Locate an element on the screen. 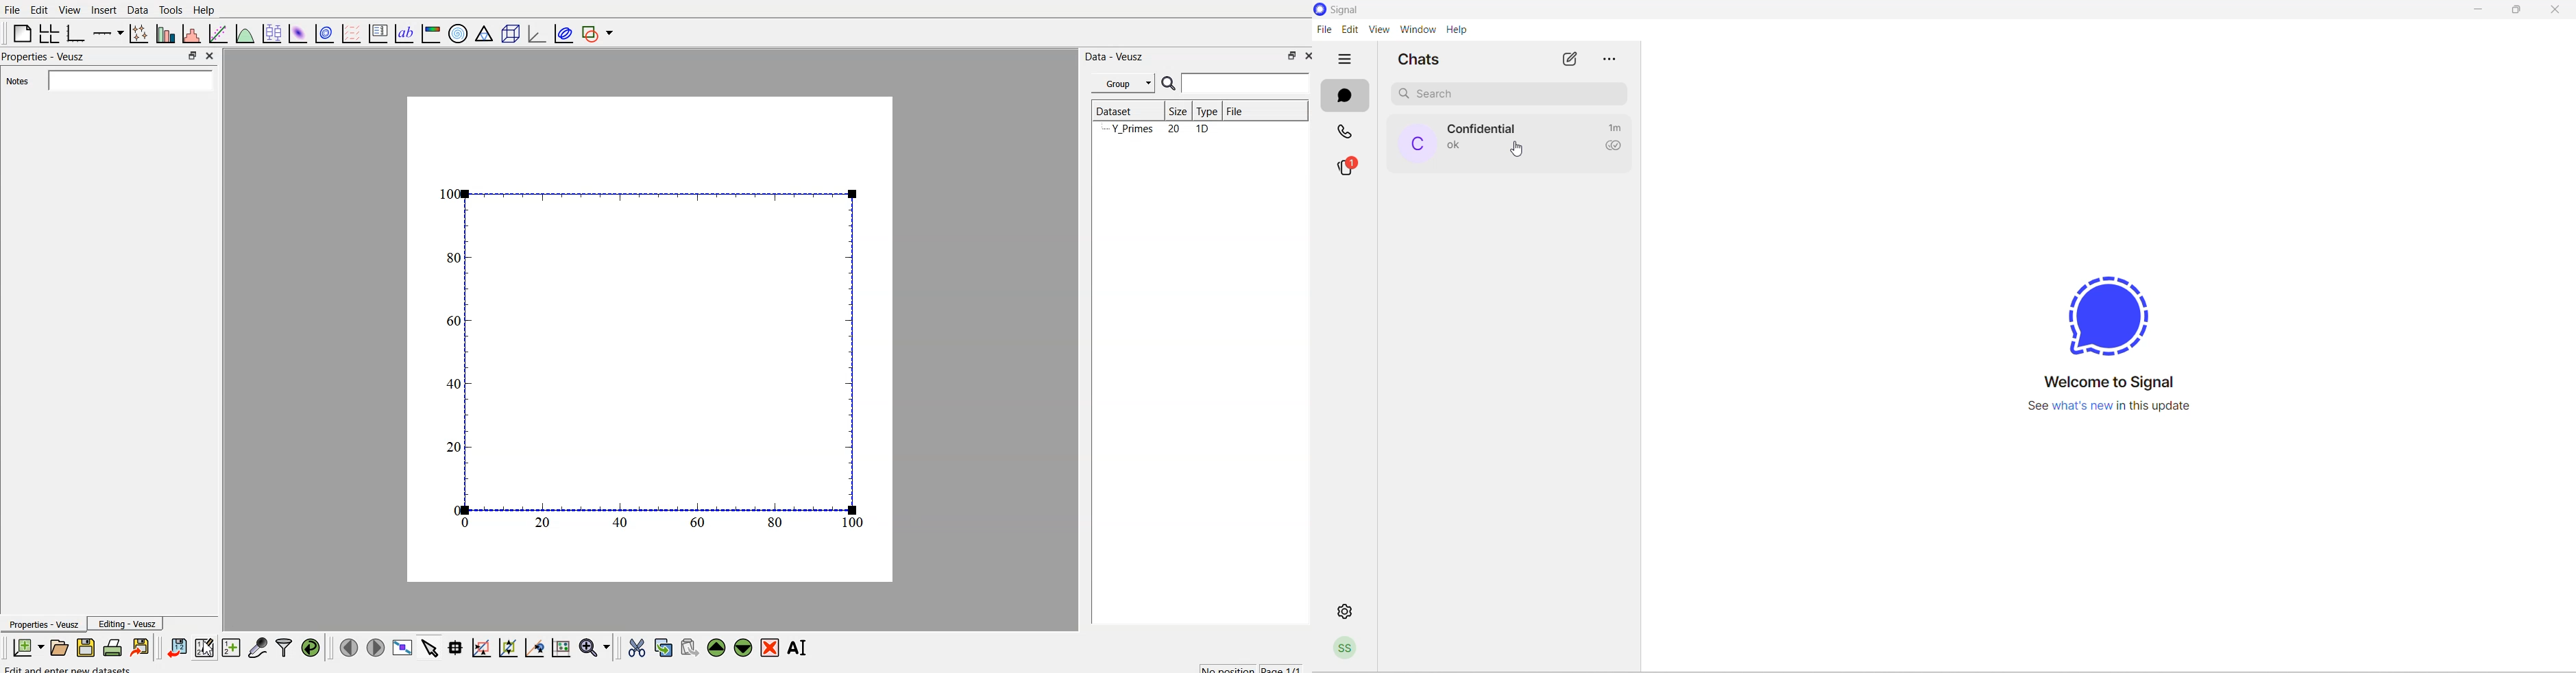 The width and height of the screenshot is (2576, 700). Help is located at coordinates (207, 10).